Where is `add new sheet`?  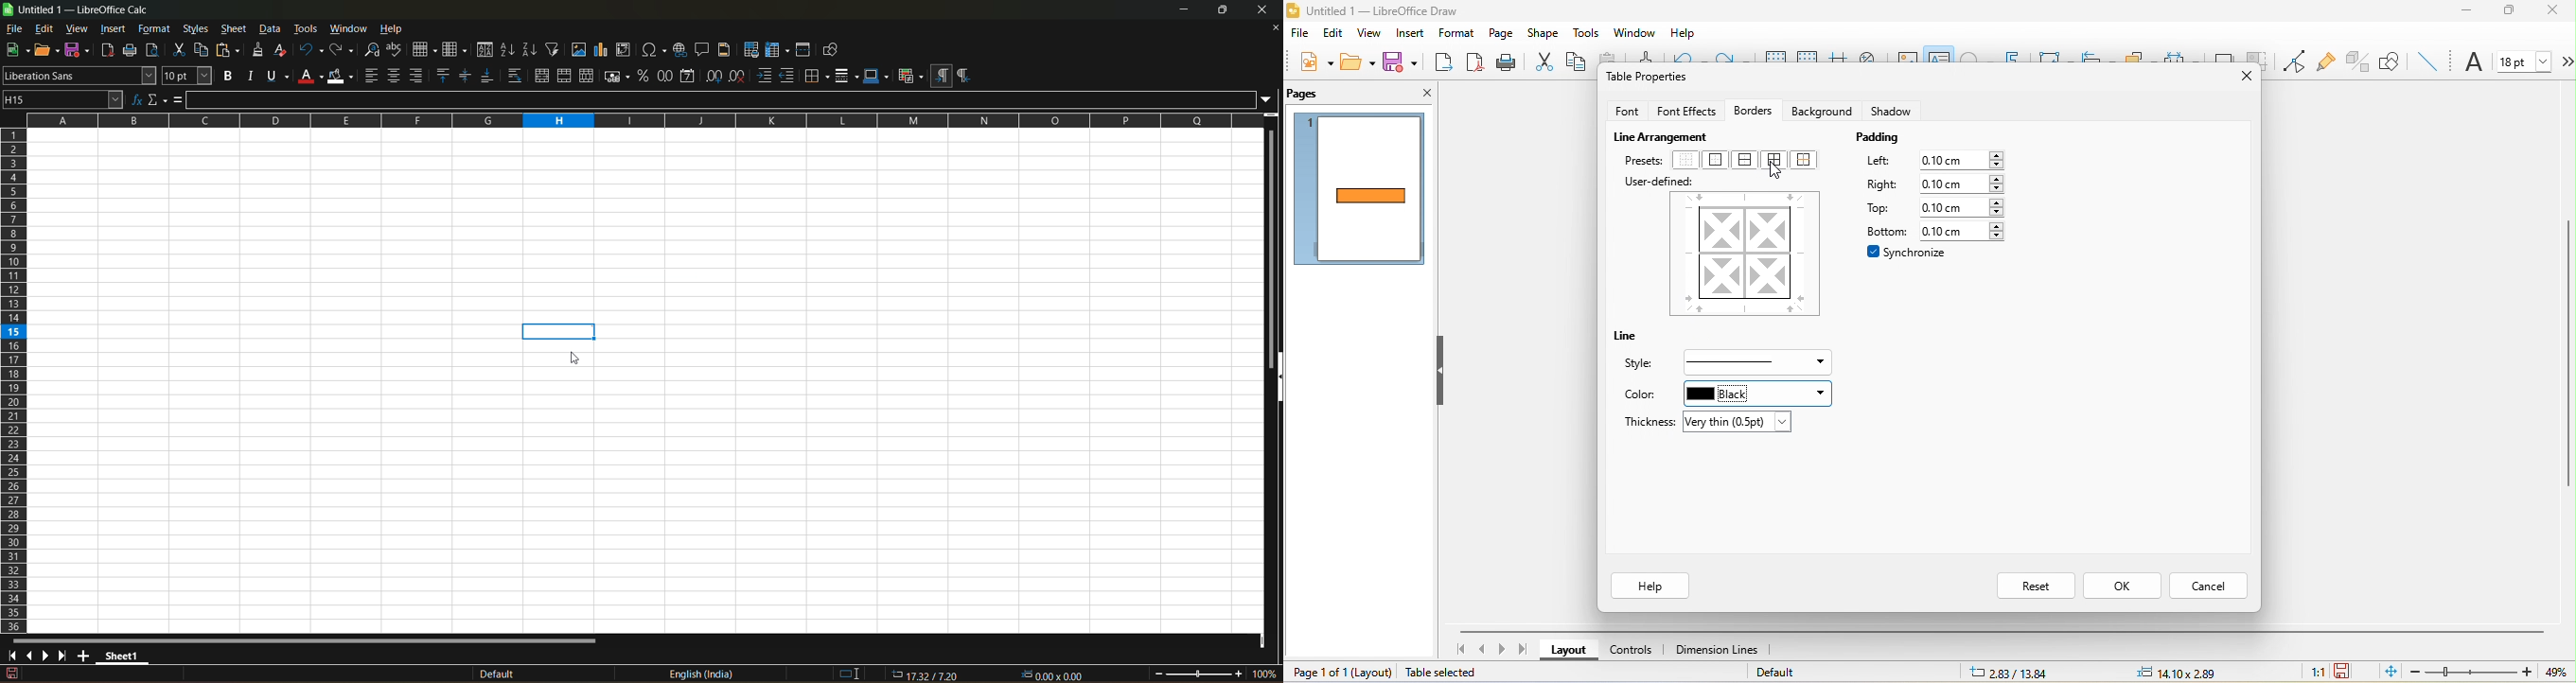 add new sheet is located at coordinates (85, 654).